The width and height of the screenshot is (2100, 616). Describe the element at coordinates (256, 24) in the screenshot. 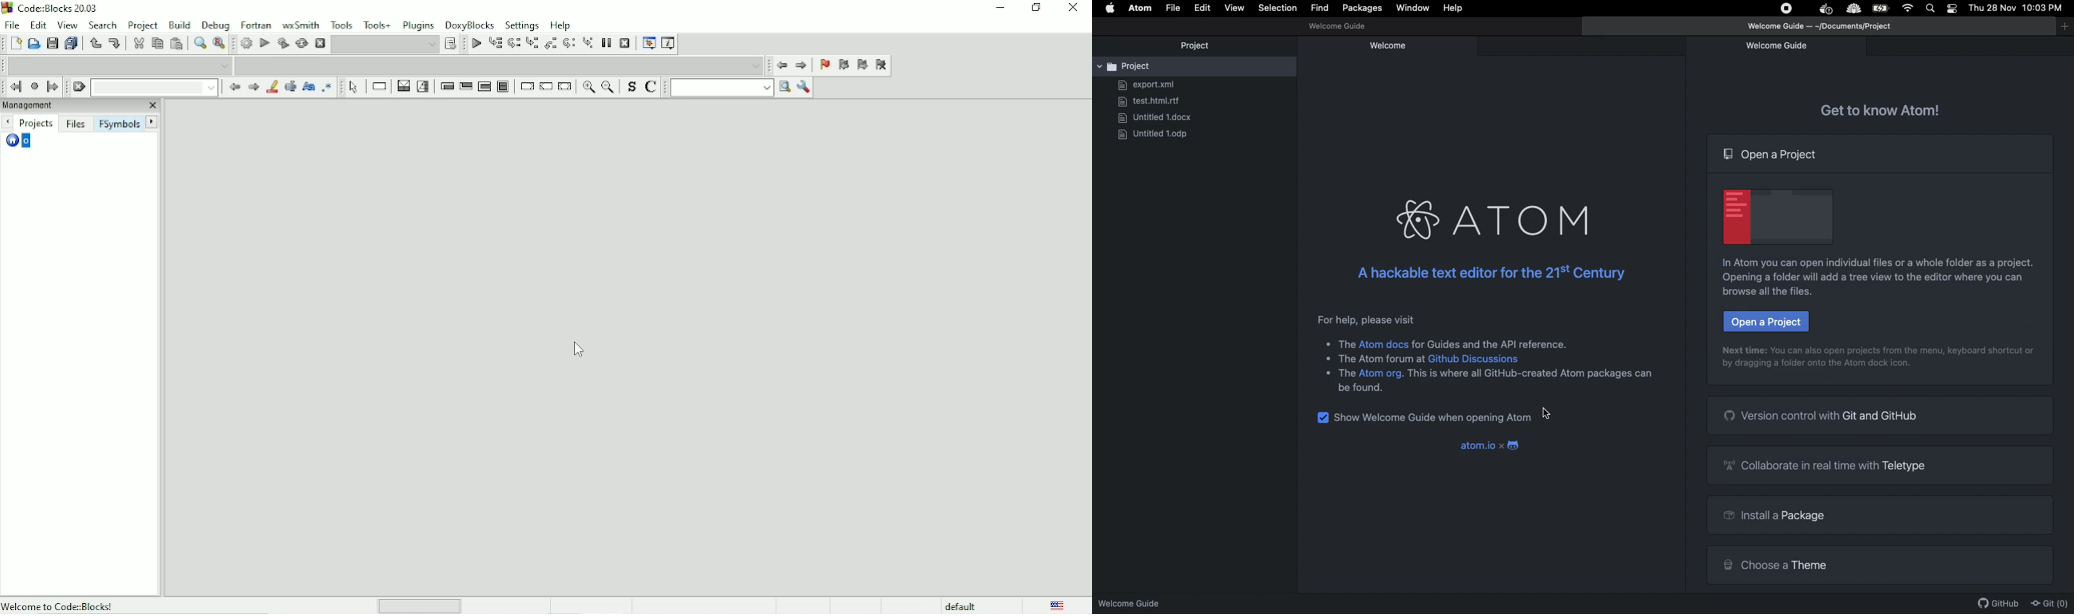

I see `Fortran` at that location.